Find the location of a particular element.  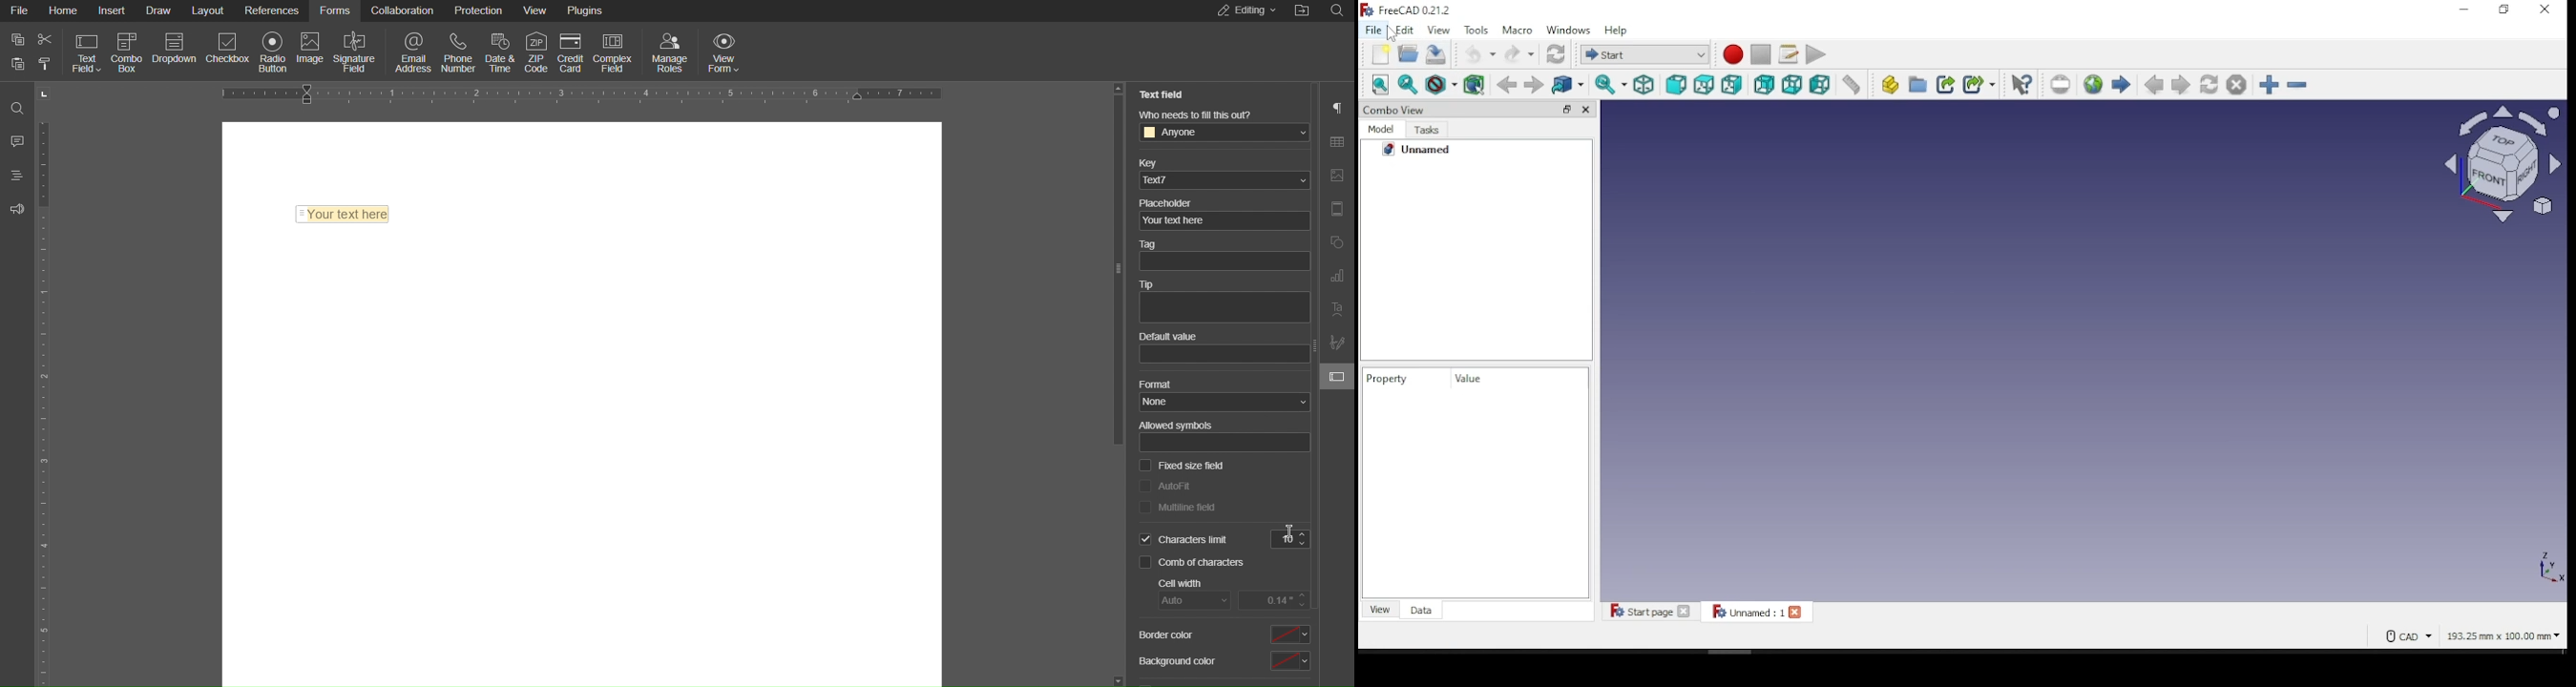

forward is located at coordinates (1535, 84).